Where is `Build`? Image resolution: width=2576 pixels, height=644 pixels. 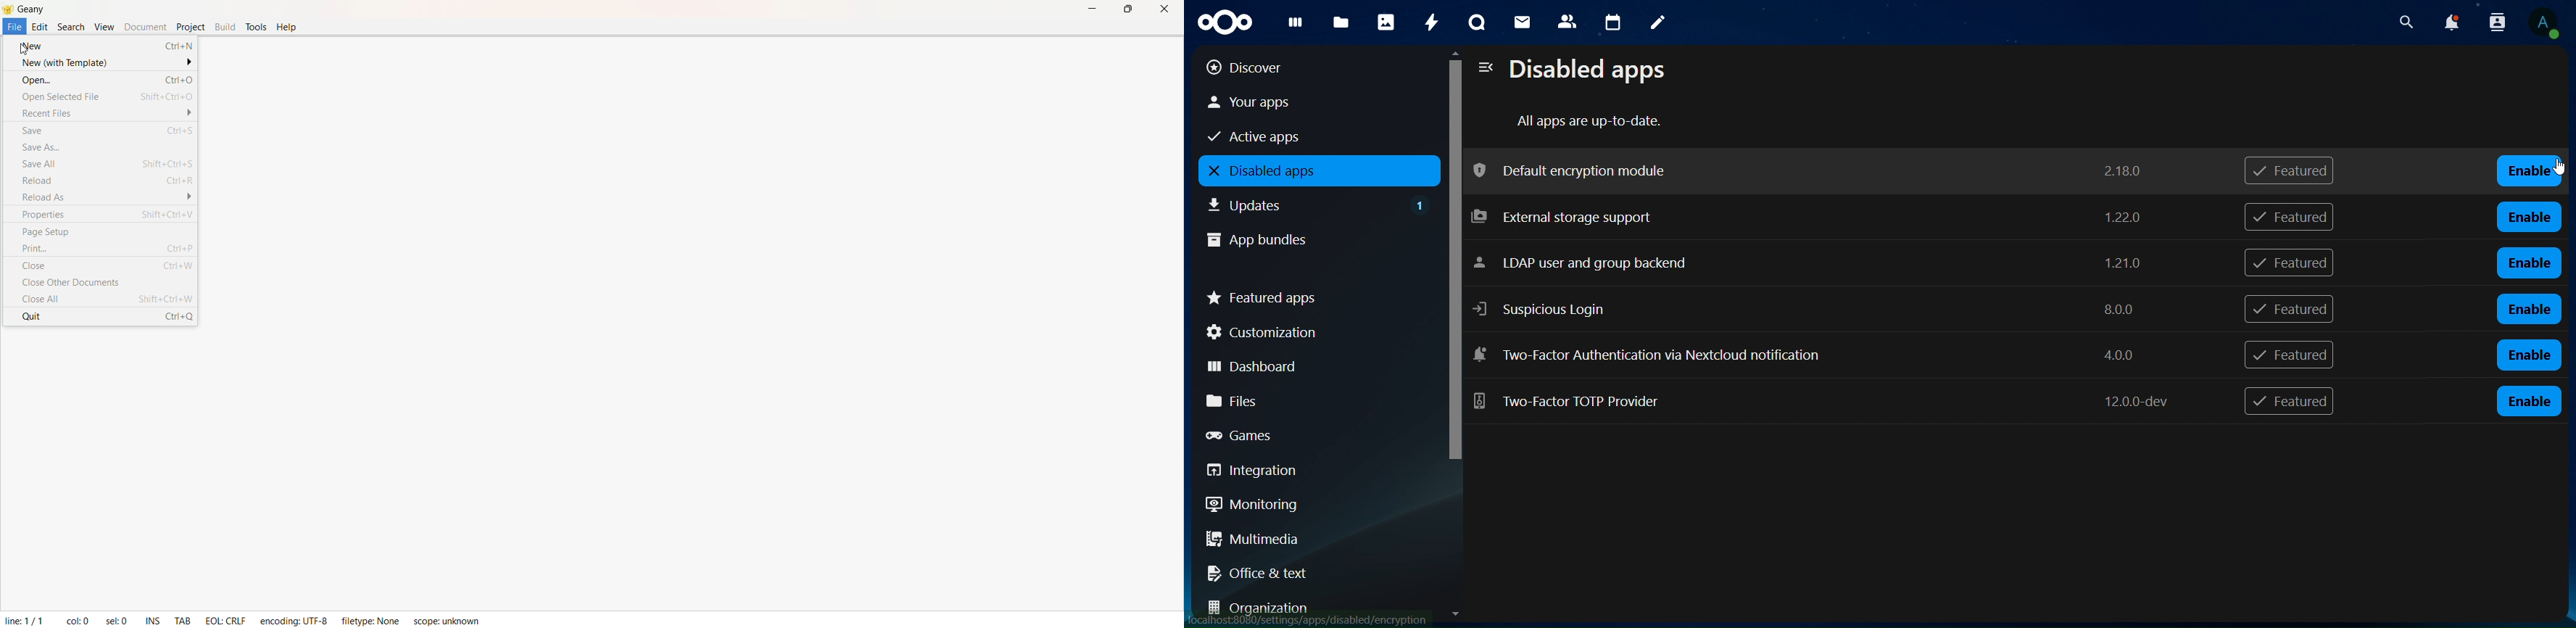 Build is located at coordinates (225, 26).